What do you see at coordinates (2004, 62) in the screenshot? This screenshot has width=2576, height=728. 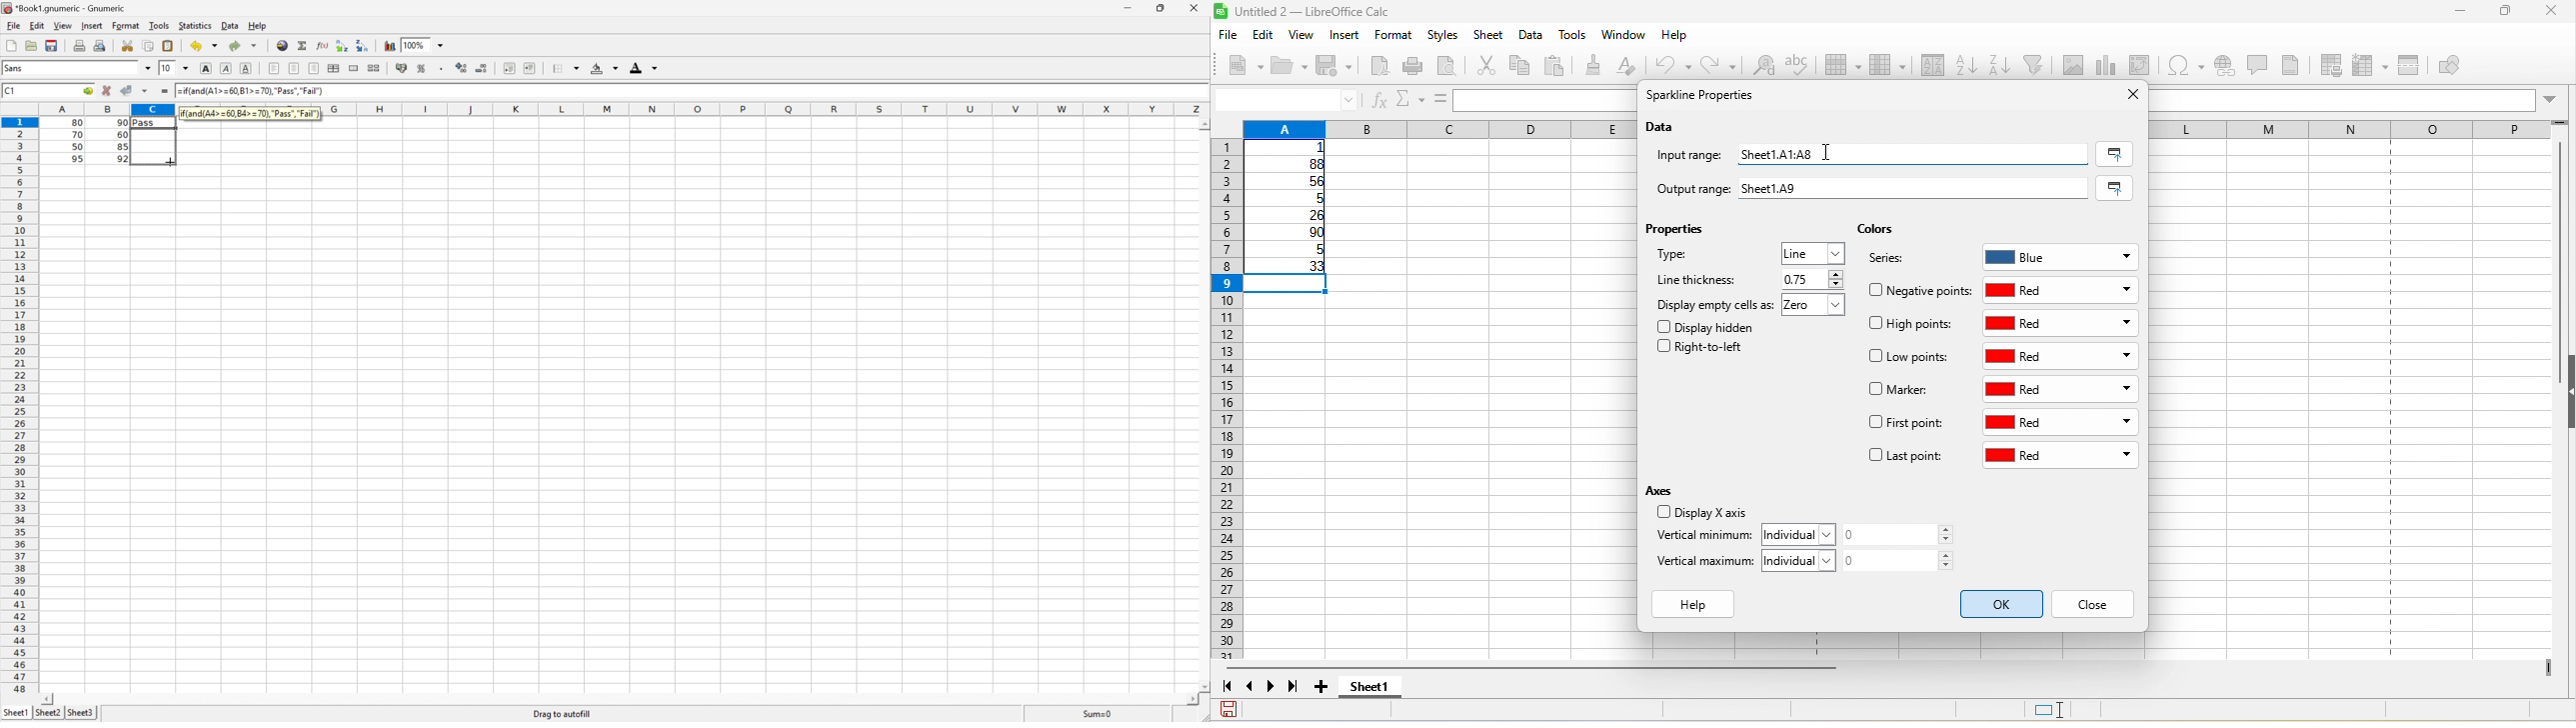 I see `sort descending` at bounding box center [2004, 62].